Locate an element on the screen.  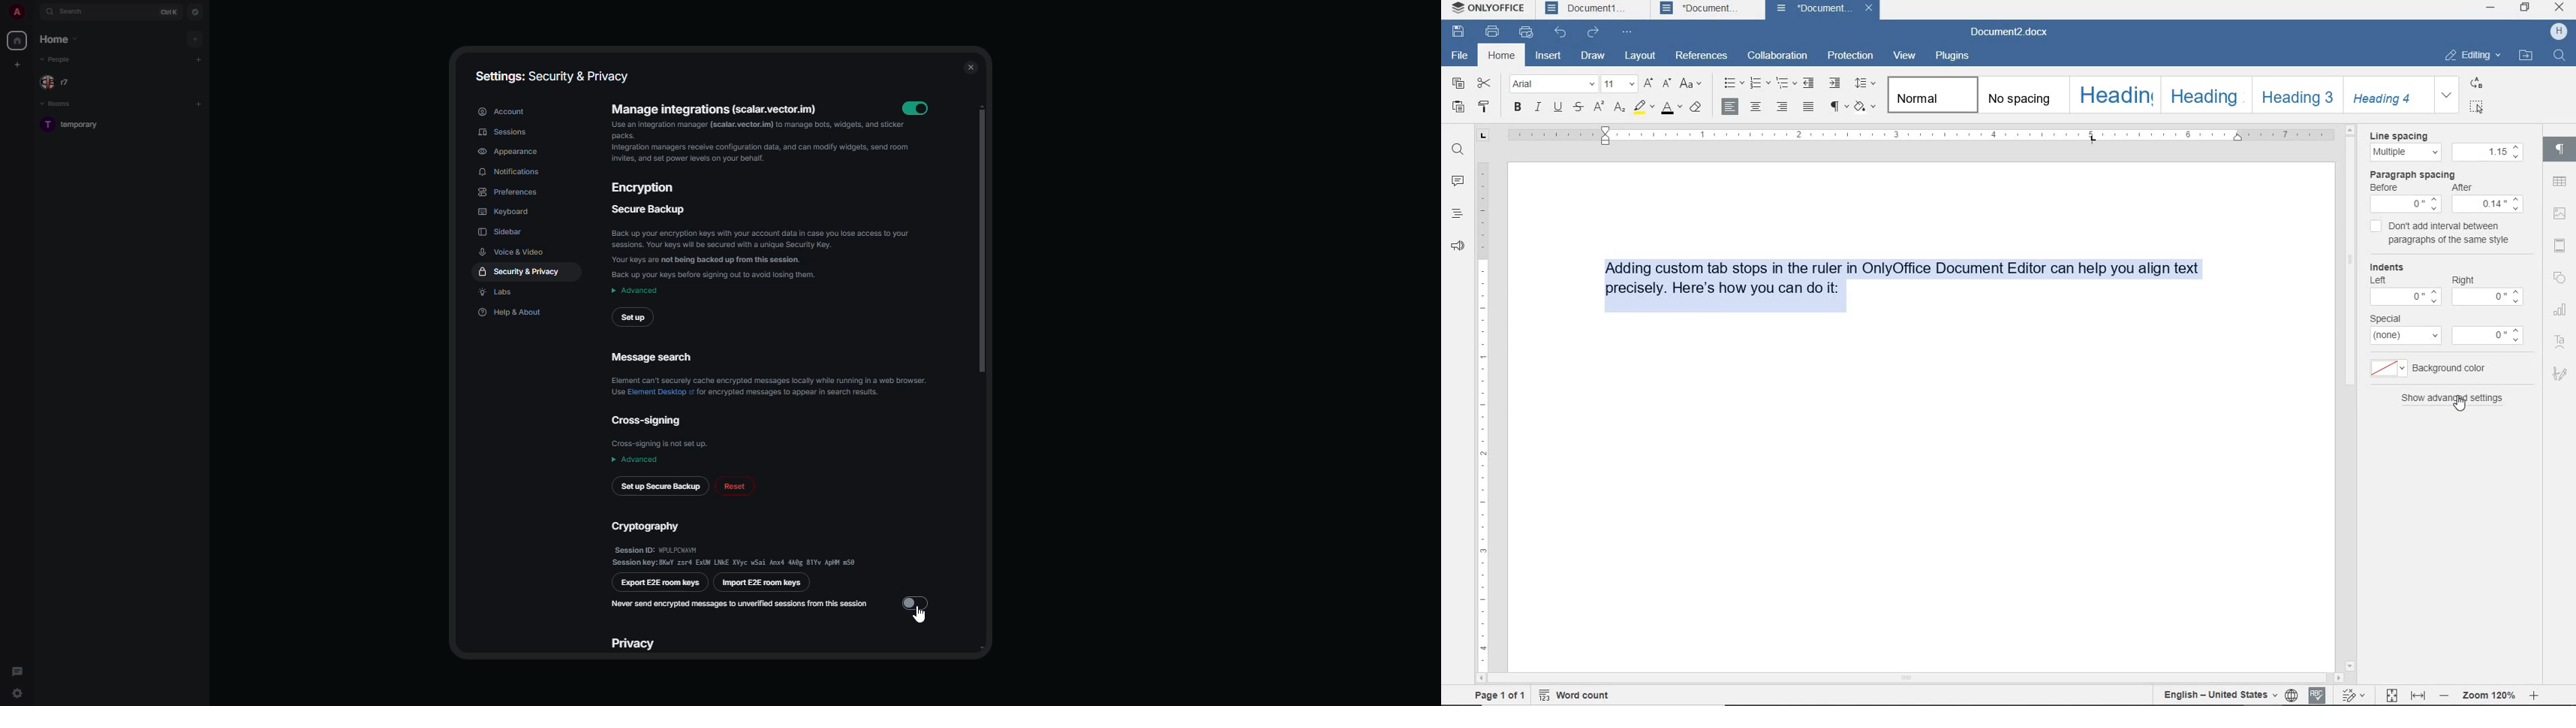
people is located at coordinates (61, 61).